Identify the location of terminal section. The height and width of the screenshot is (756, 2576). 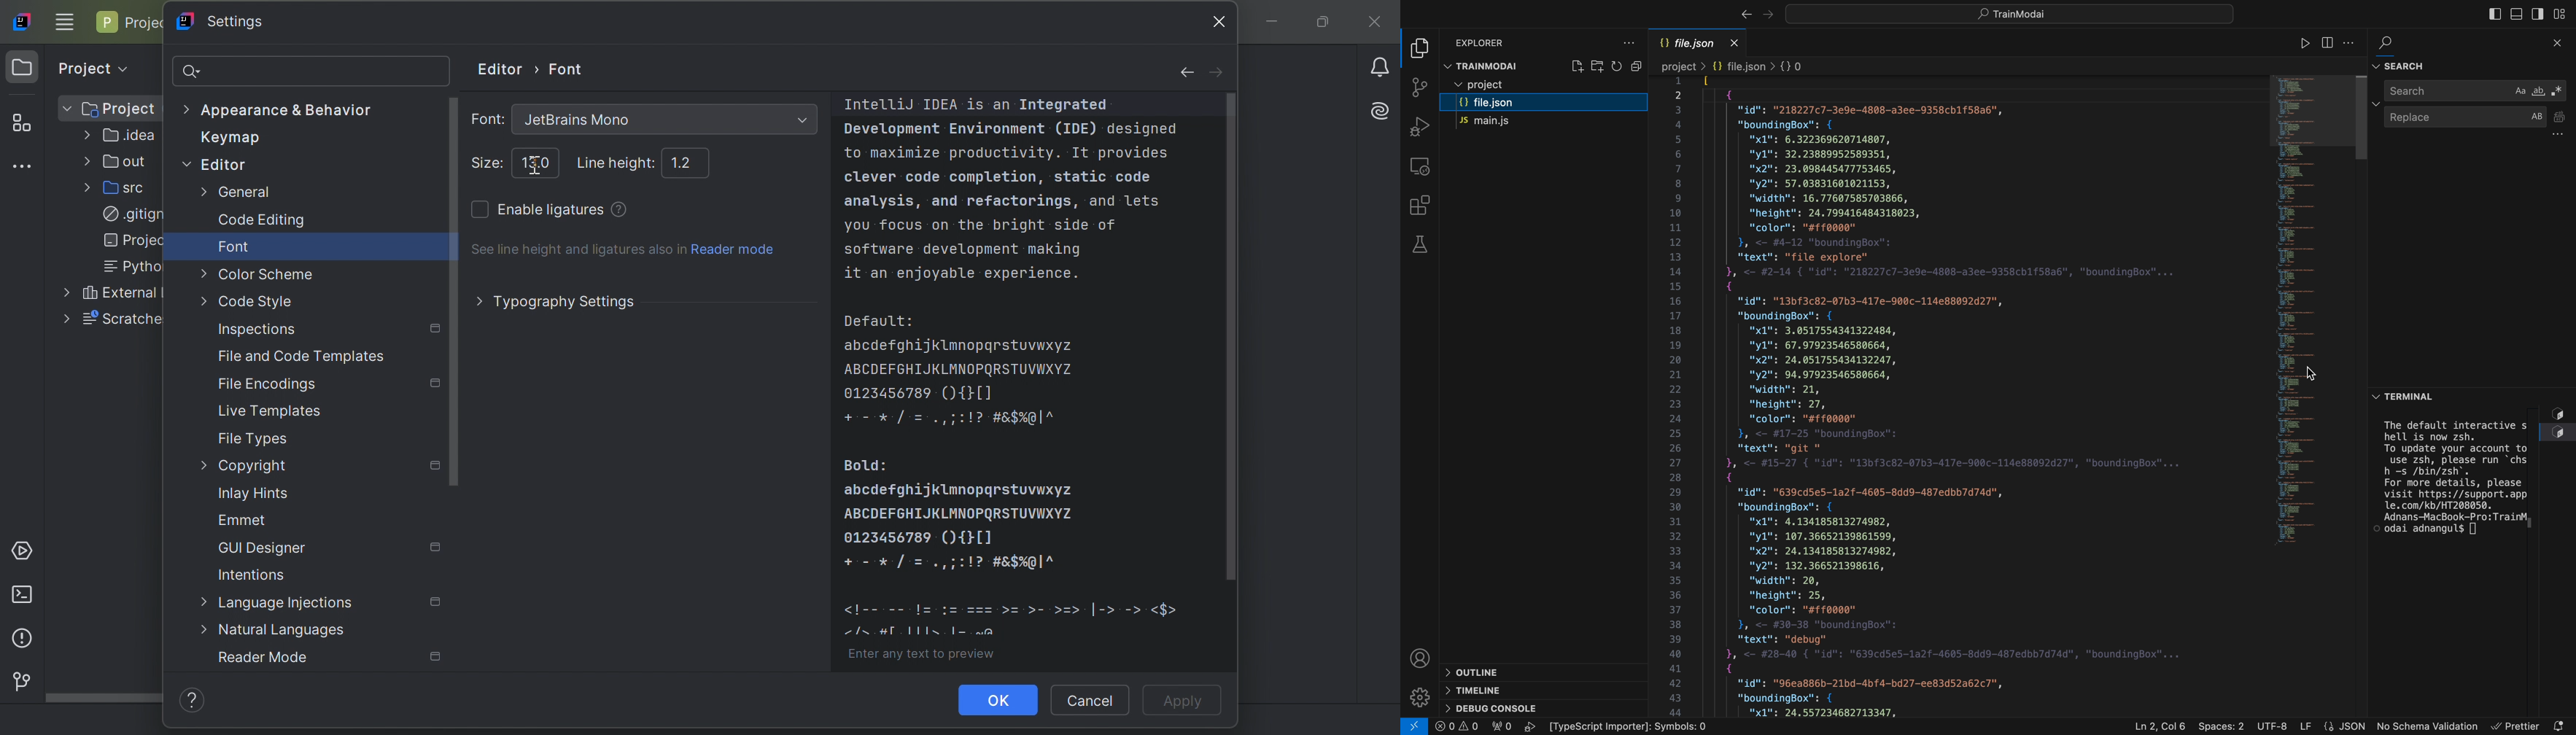
(2474, 563).